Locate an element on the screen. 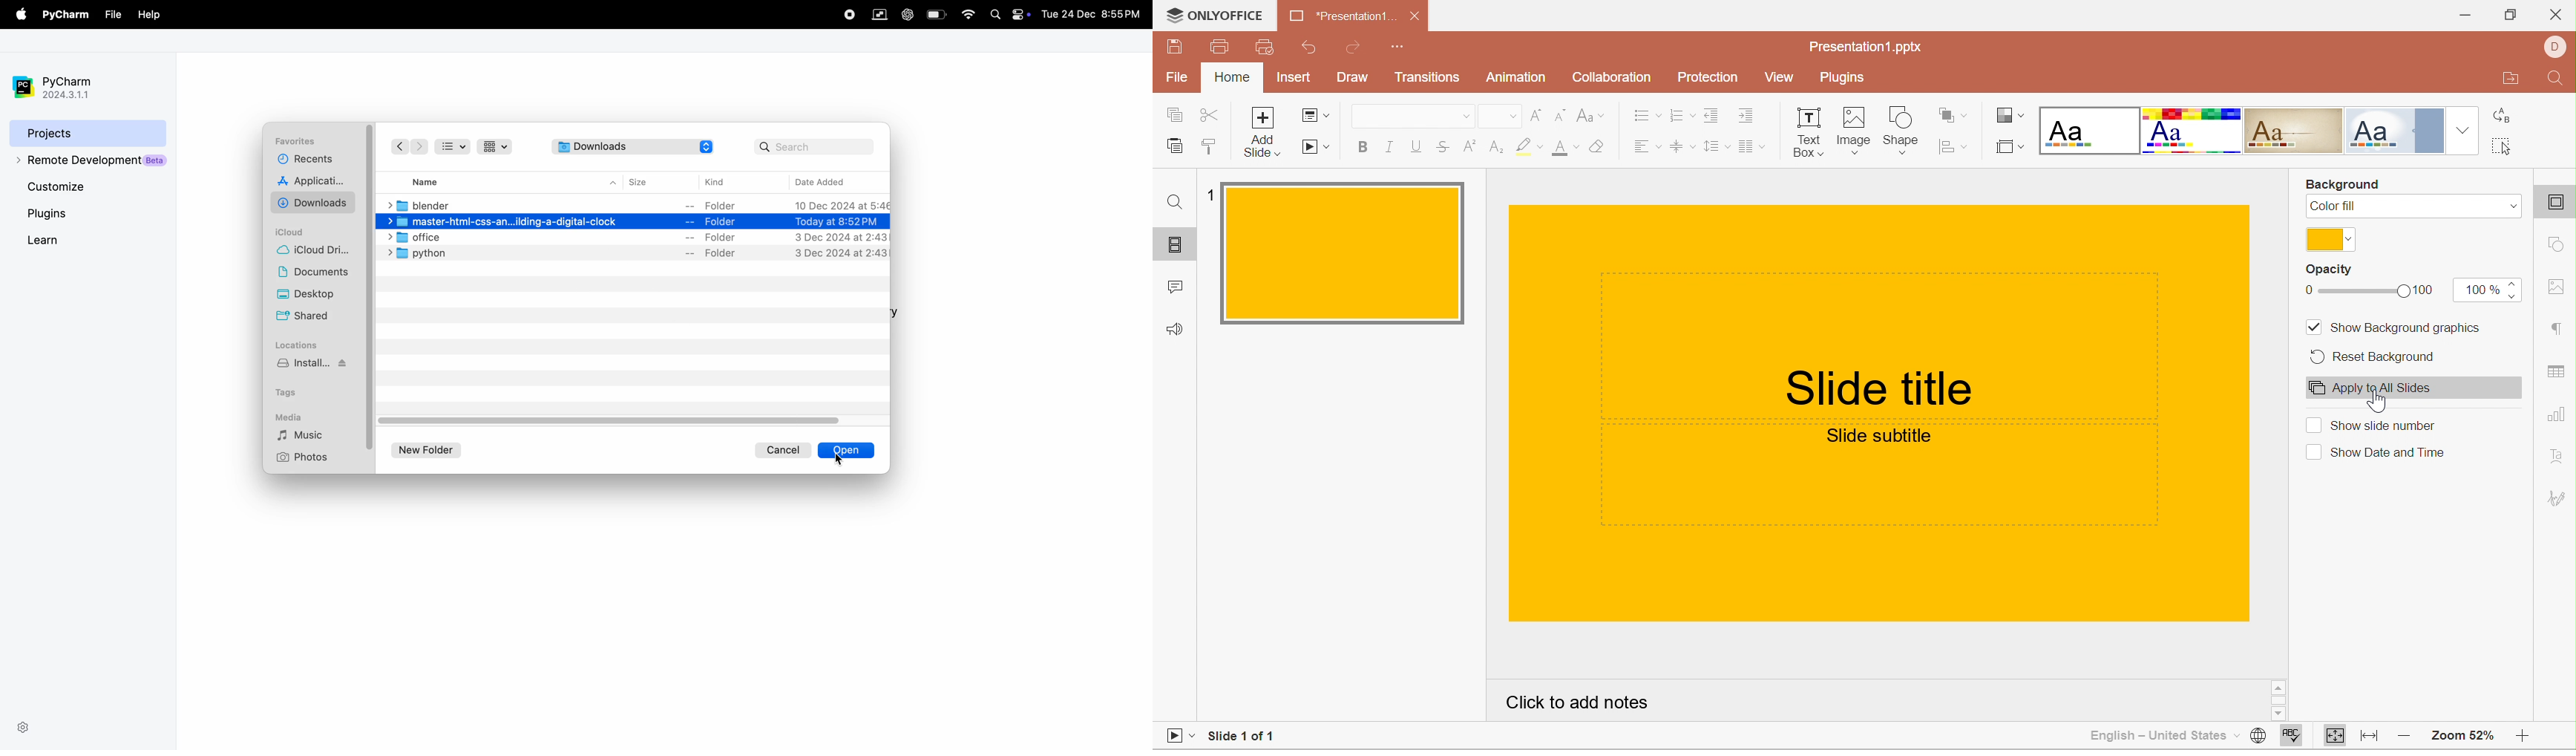 The image size is (2576, 756). Vertical Align is located at coordinates (1683, 149).